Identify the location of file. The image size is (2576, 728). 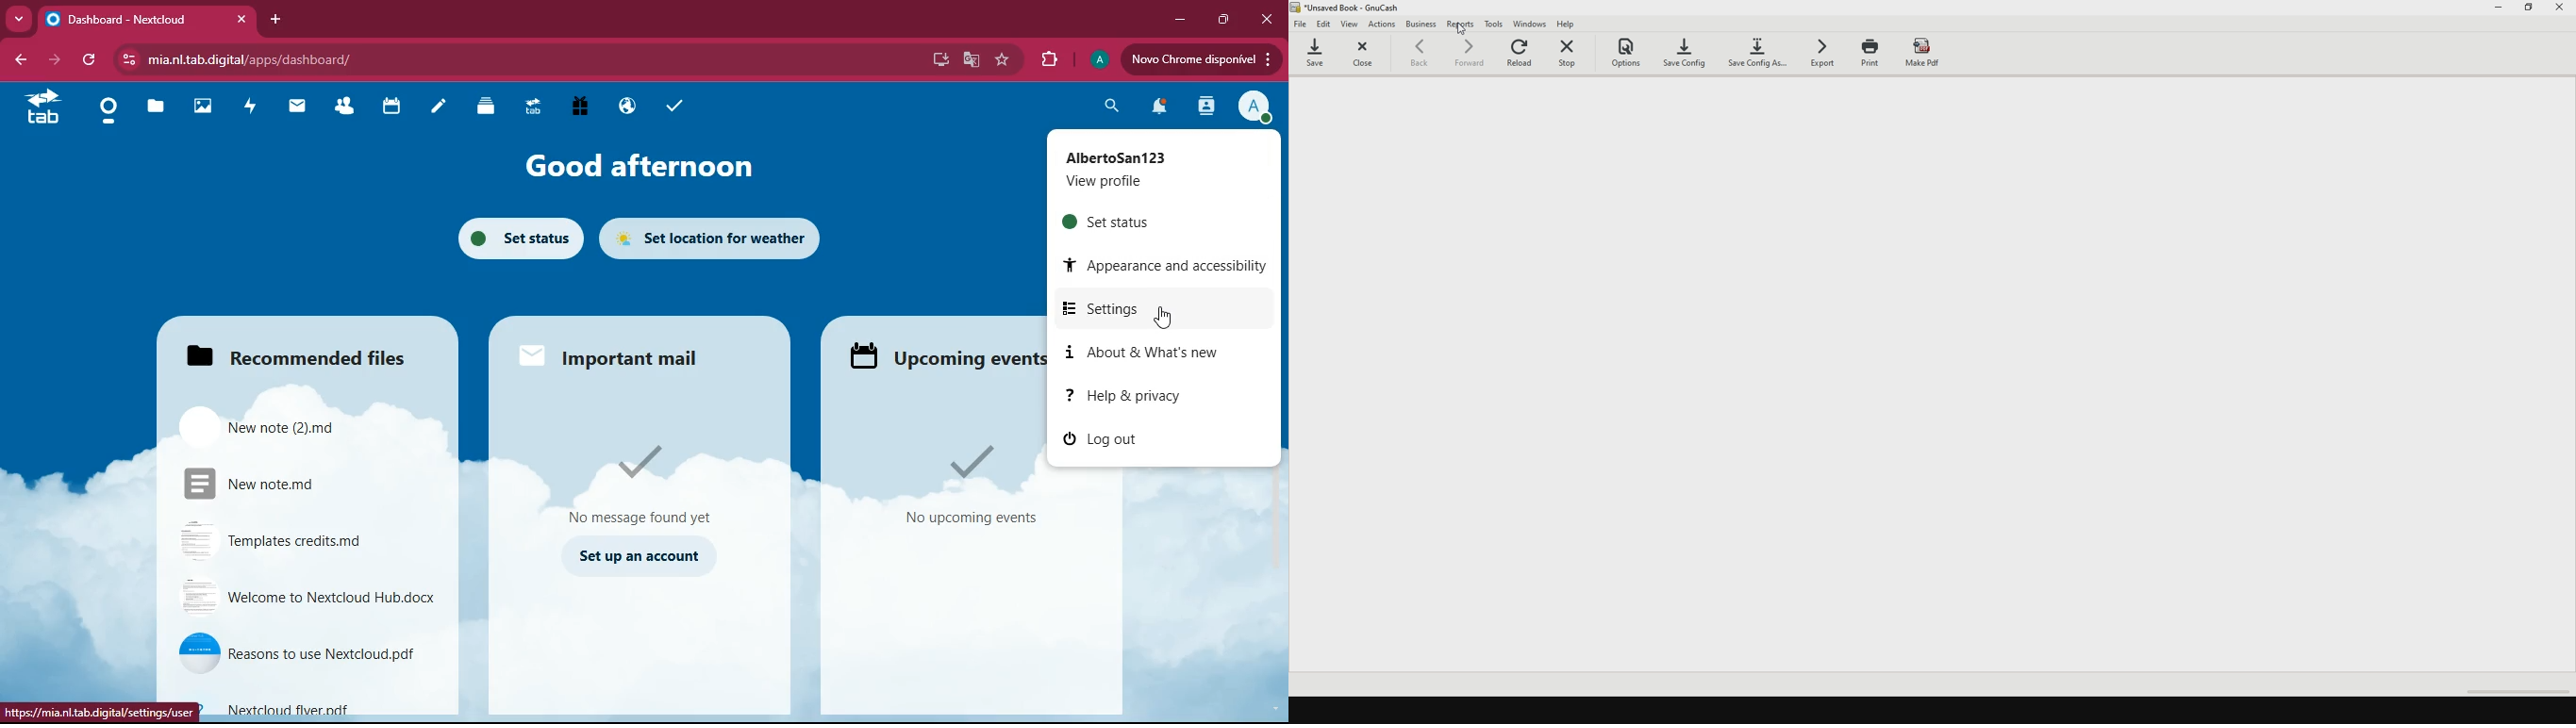
(308, 654).